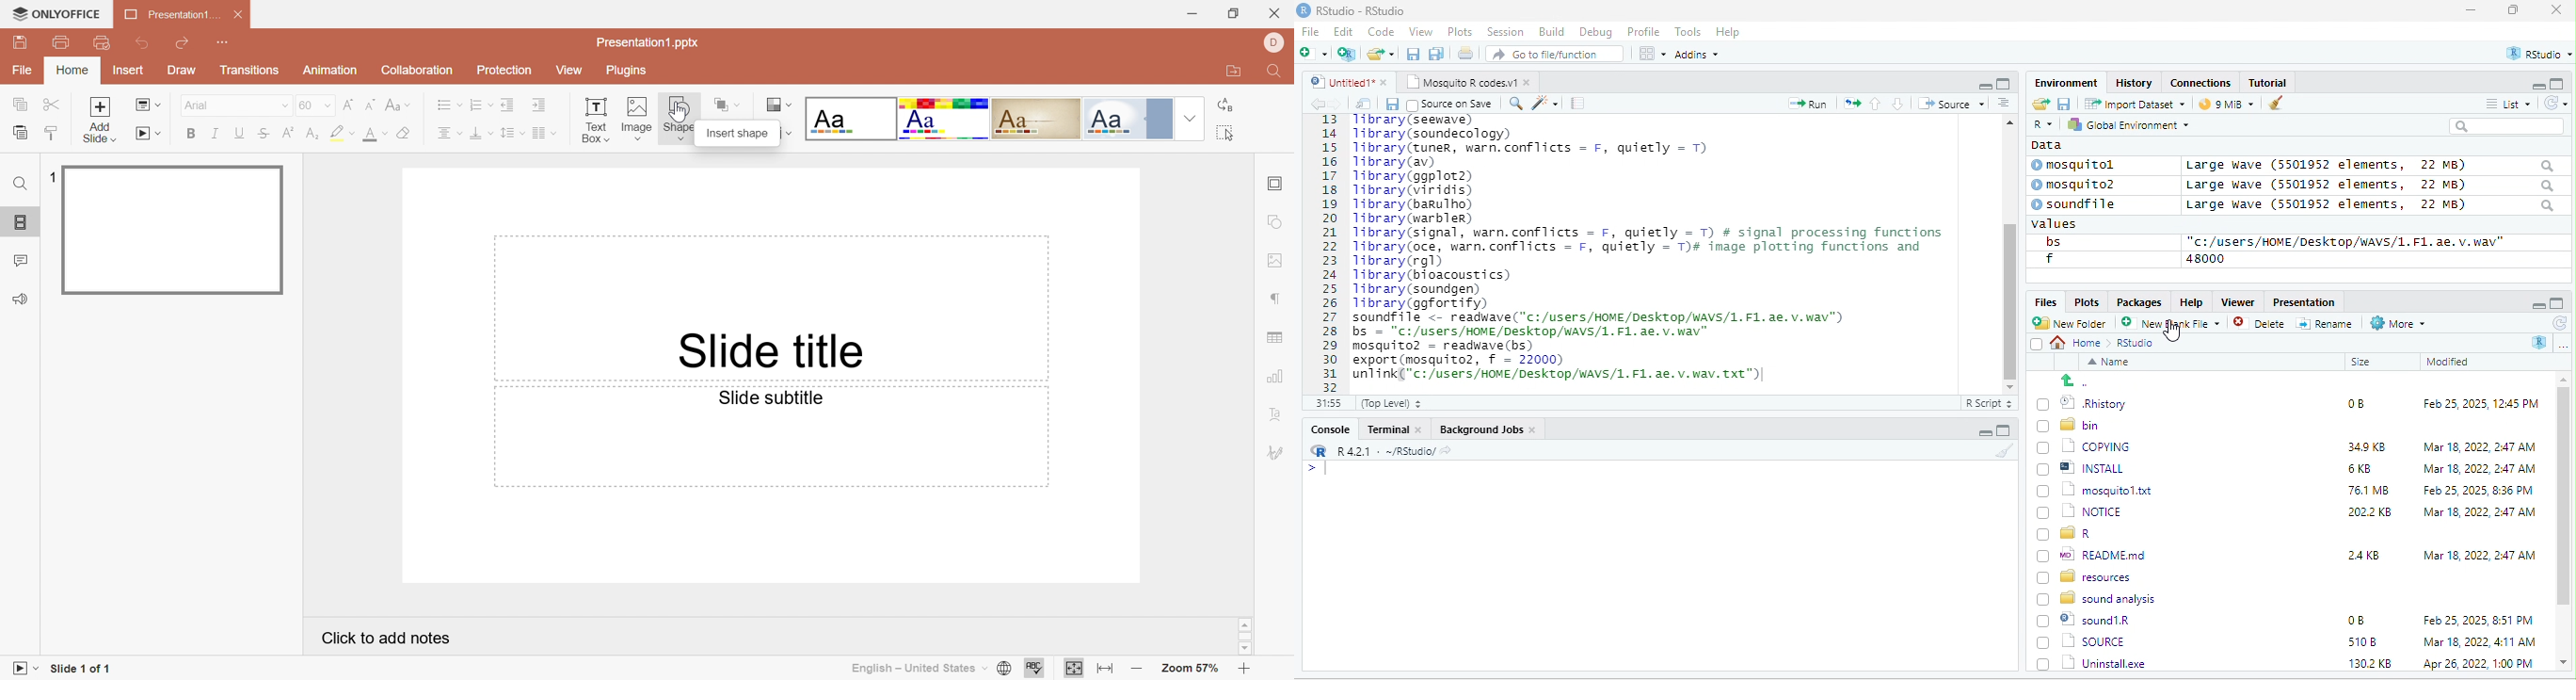 This screenshot has height=700, width=2576. Describe the element at coordinates (2235, 302) in the screenshot. I see `Viewer` at that location.